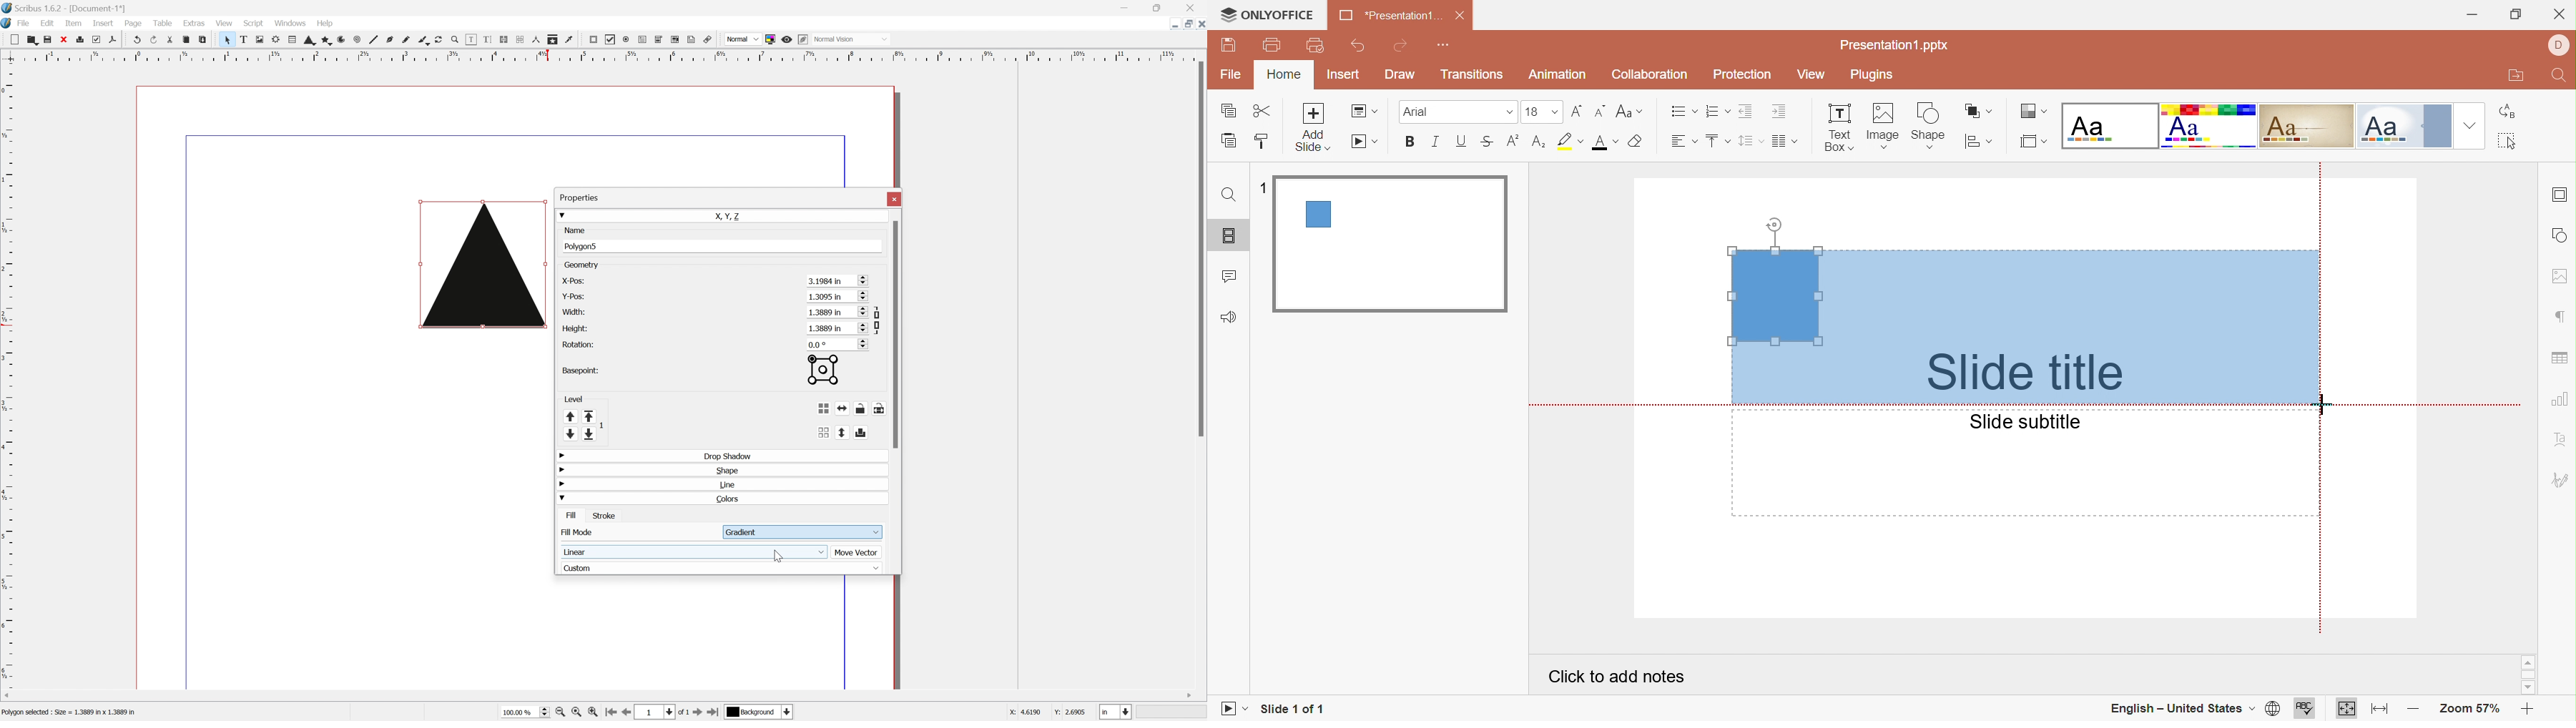 Image resolution: width=2576 pixels, height=728 pixels. Describe the element at coordinates (835, 371) in the screenshot. I see `Basepoint` at that location.